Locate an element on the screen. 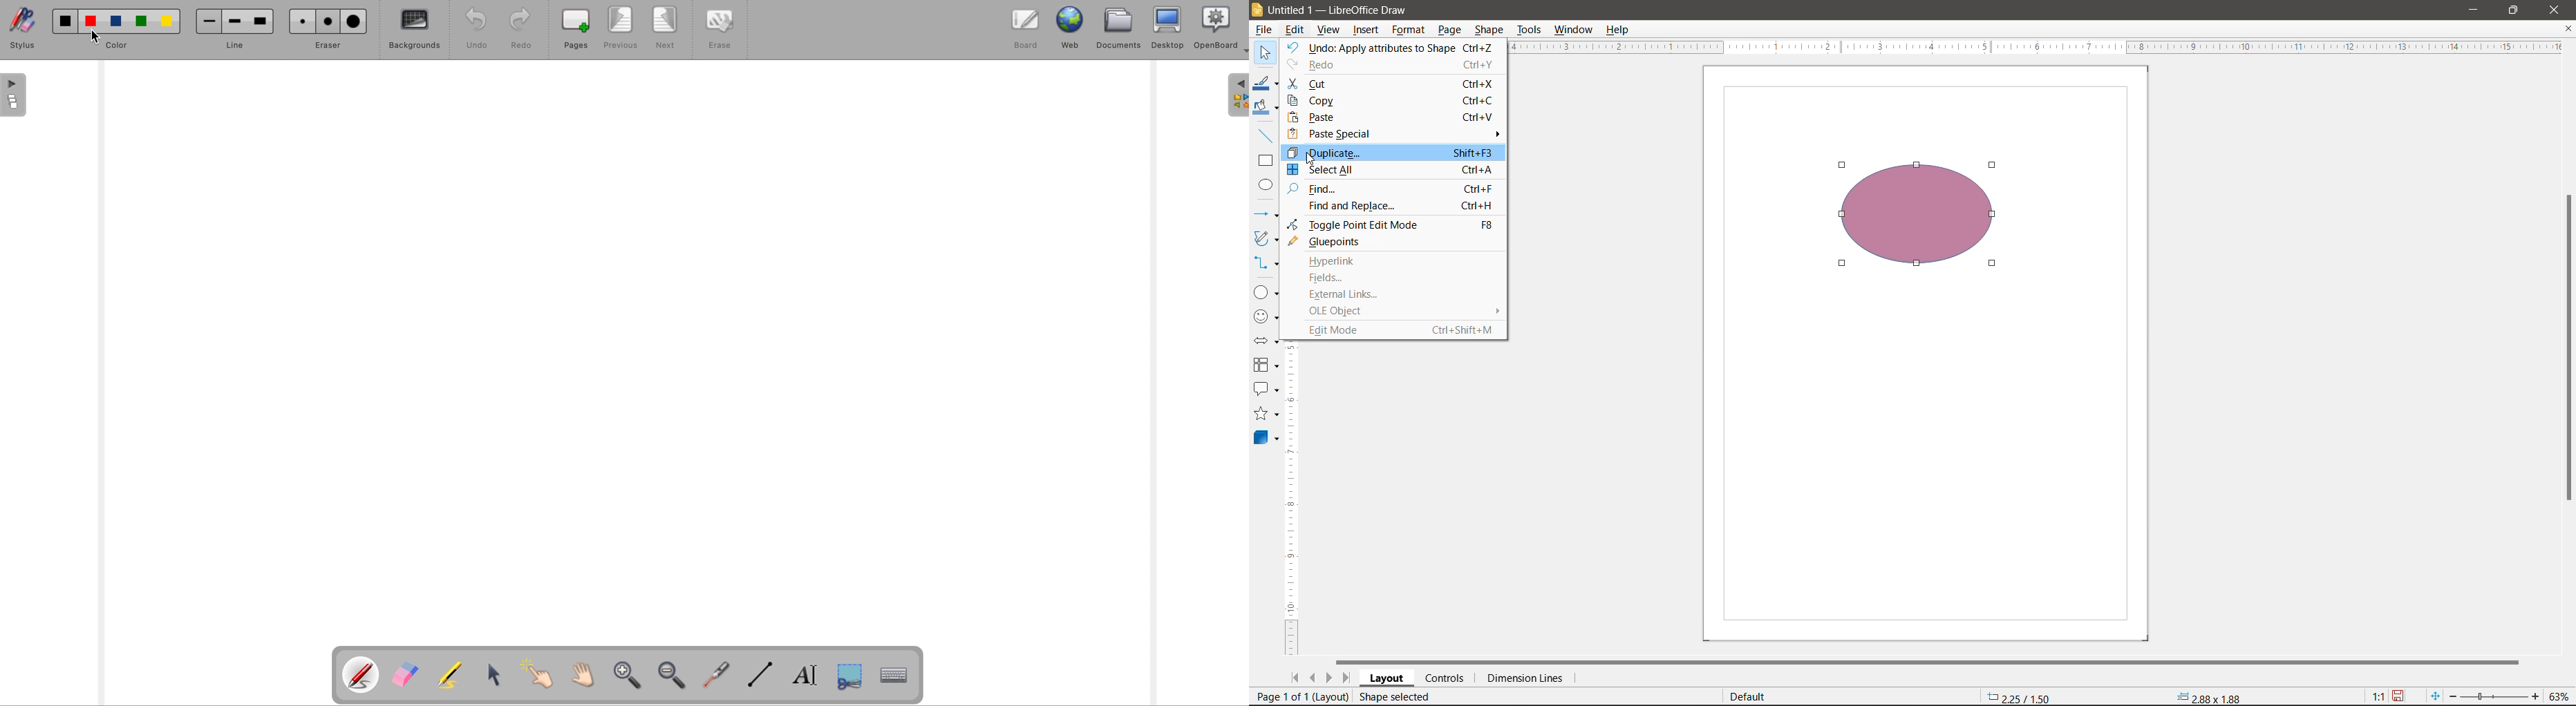 The image size is (2576, 728). Rectangle is located at coordinates (1266, 162).